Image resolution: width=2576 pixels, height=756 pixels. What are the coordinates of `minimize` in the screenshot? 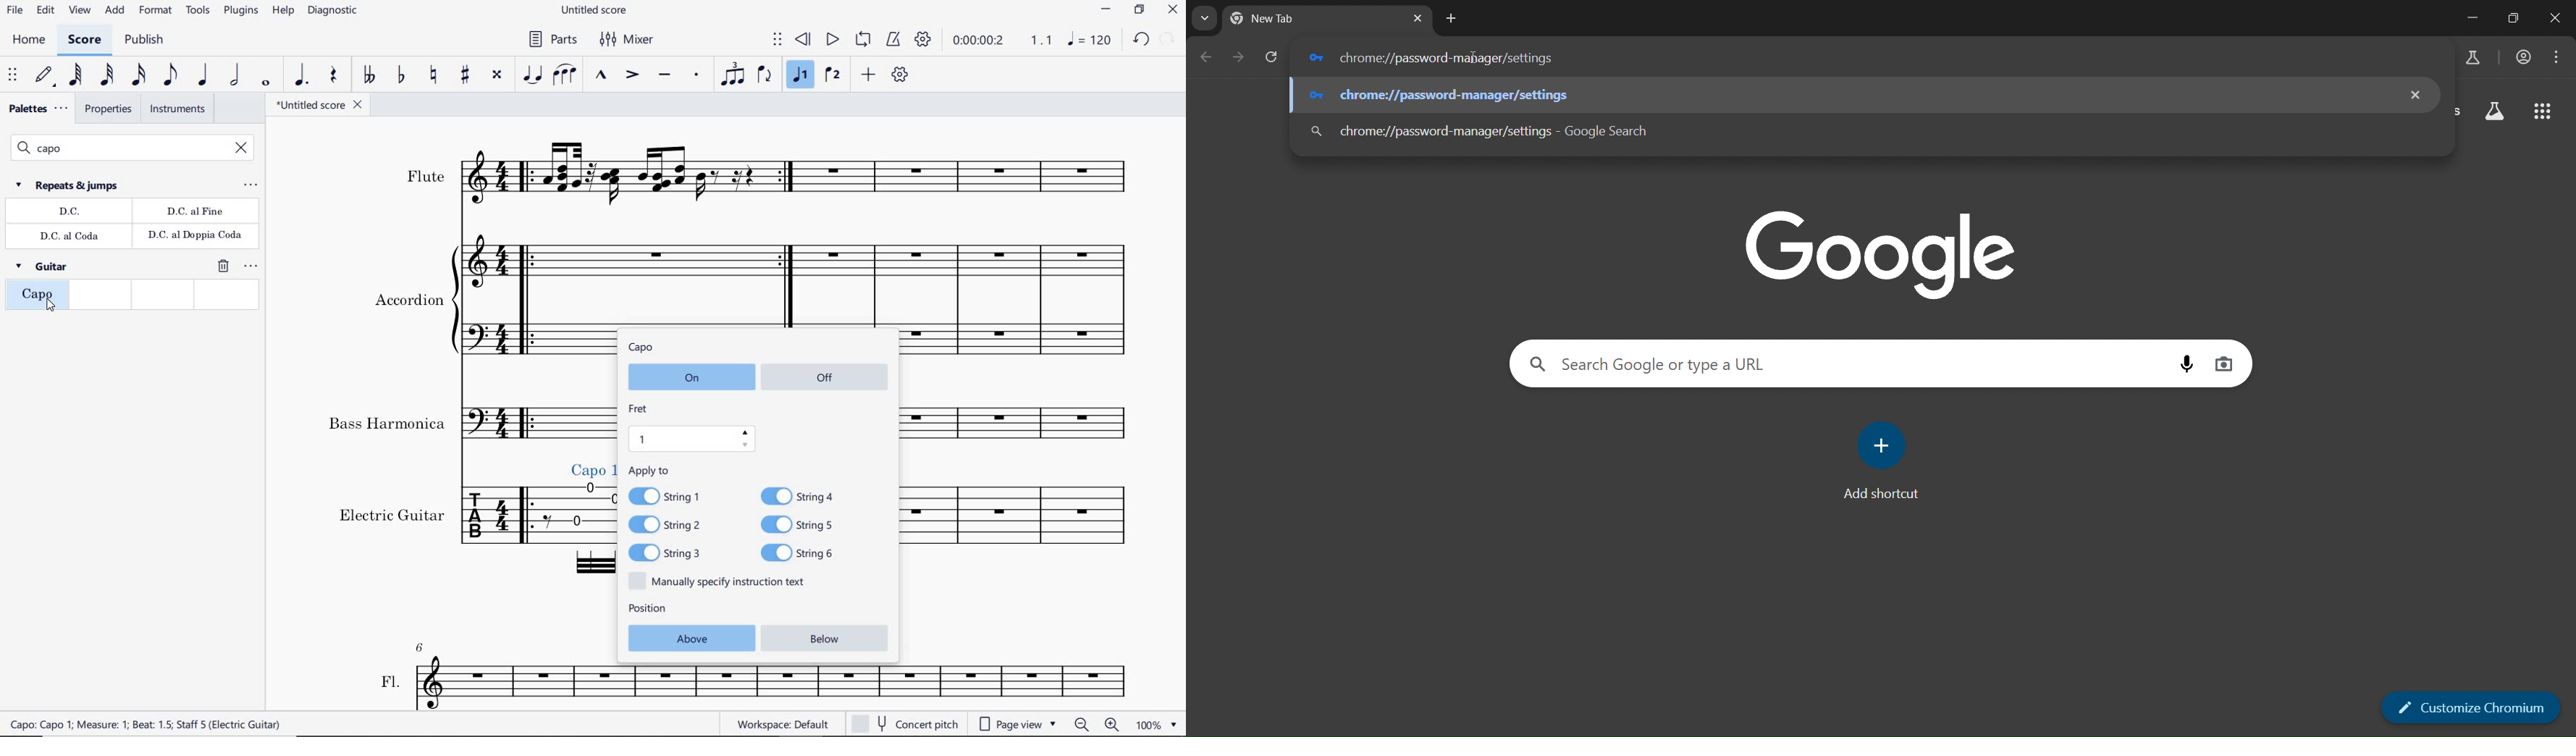 It's located at (1106, 10).